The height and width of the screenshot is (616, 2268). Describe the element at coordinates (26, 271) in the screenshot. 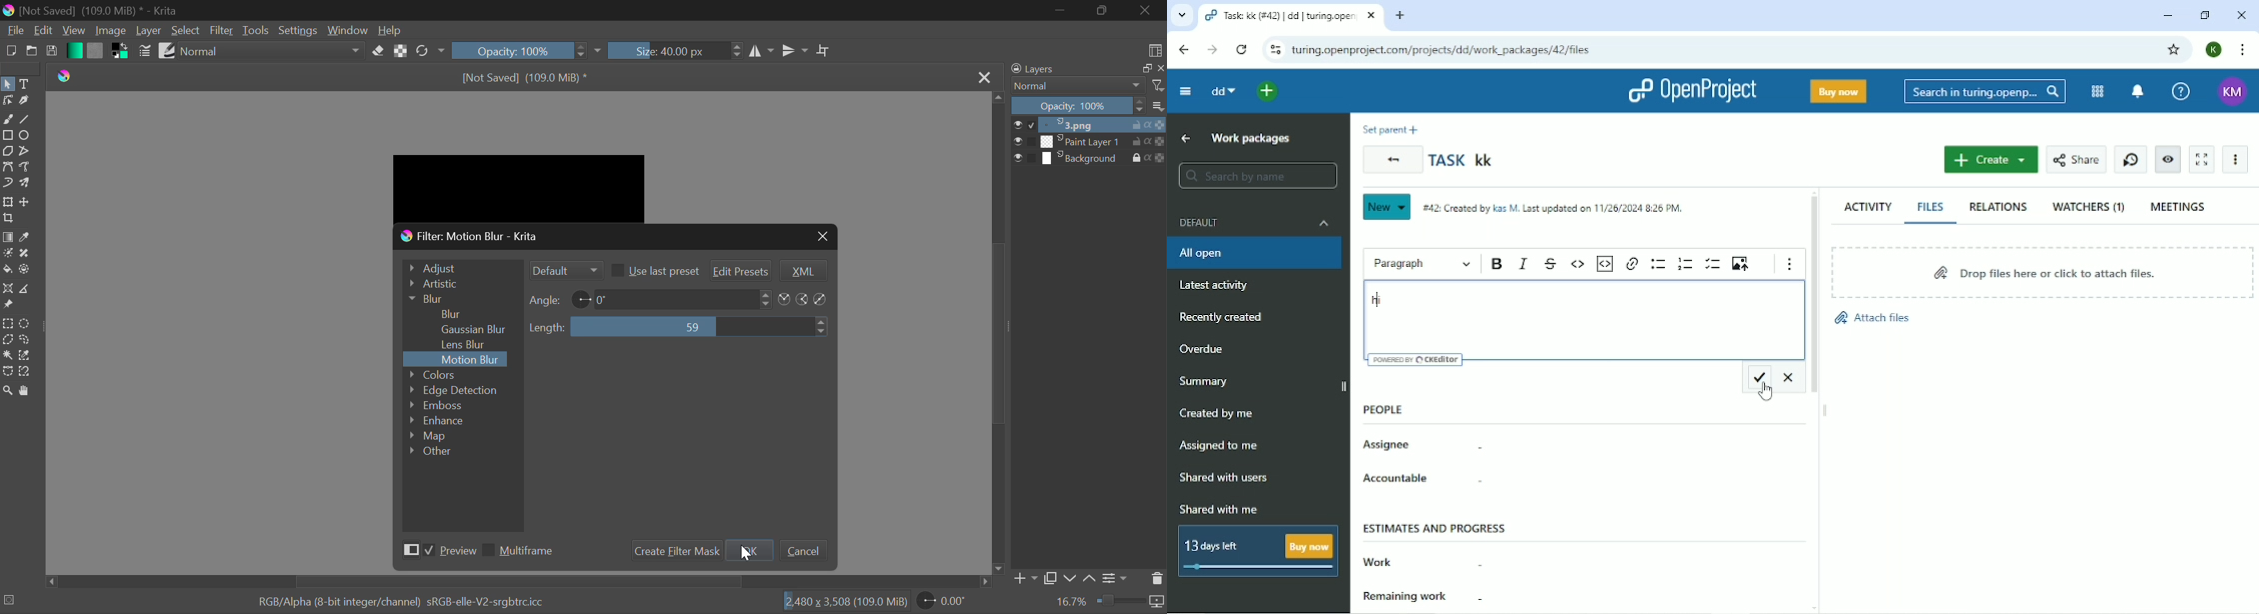

I see `Enclose and Fill` at that location.